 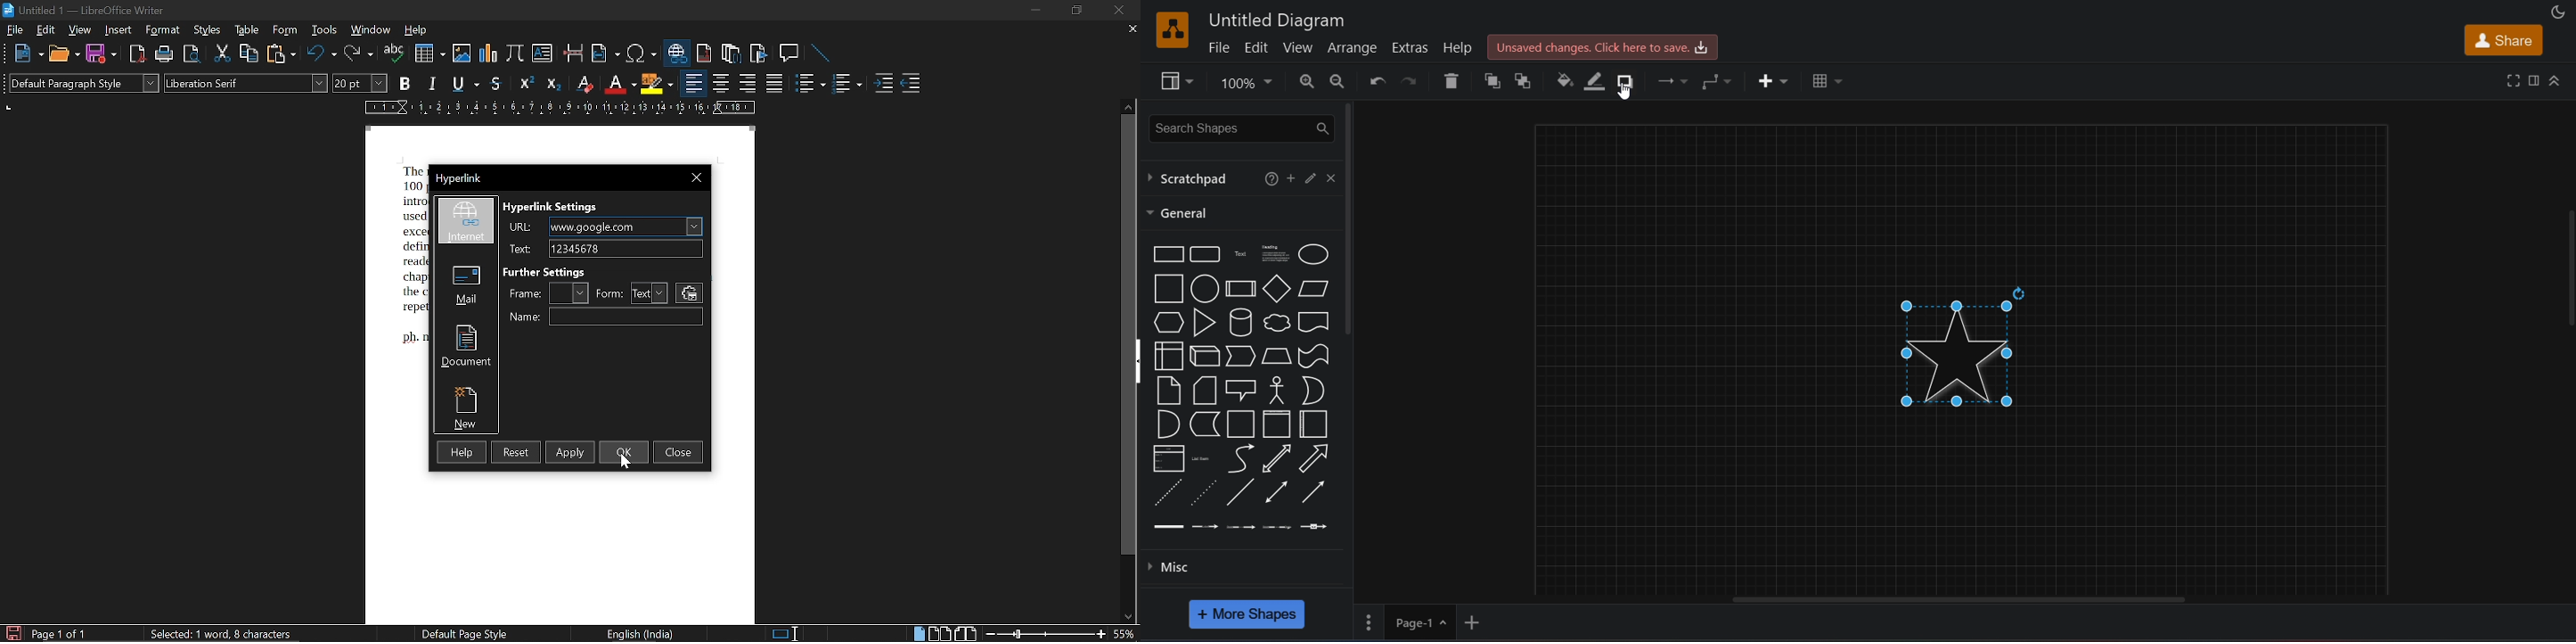 What do you see at coordinates (1126, 635) in the screenshot?
I see `current zoom` at bounding box center [1126, 635].